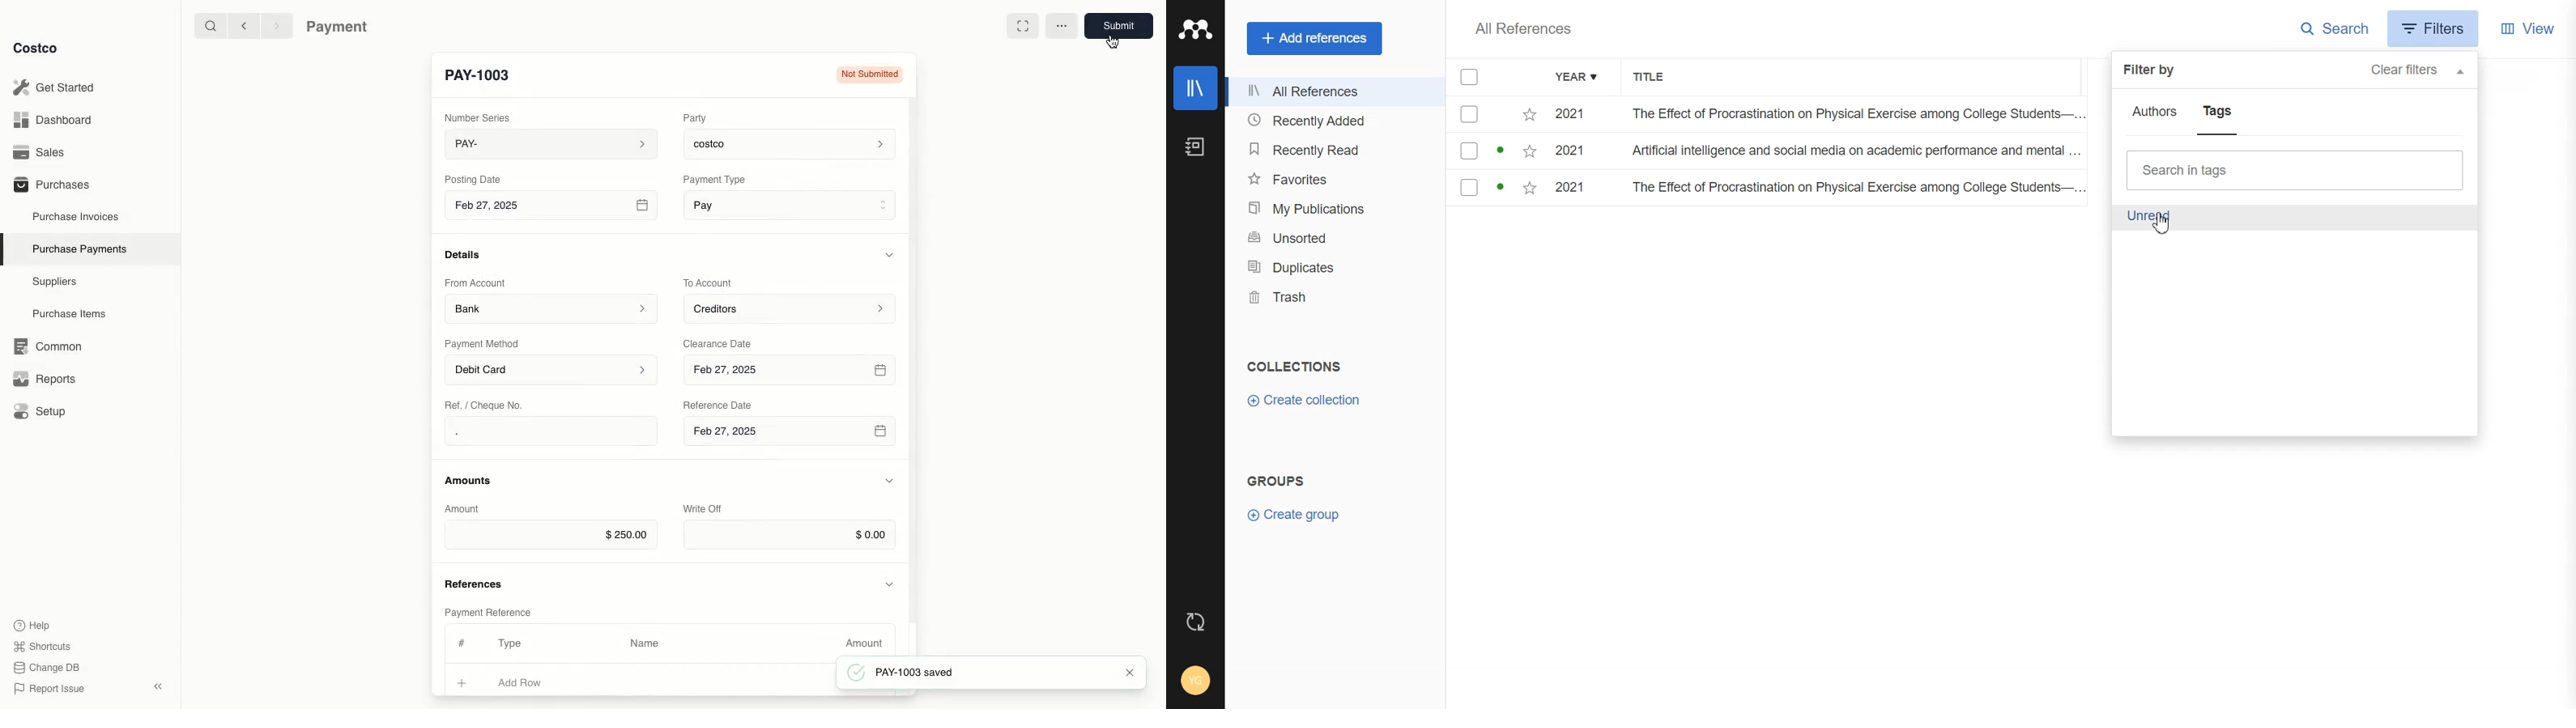  Describe the element at coordinates (32, 624) in the screenshot. I see `Help` at that location.